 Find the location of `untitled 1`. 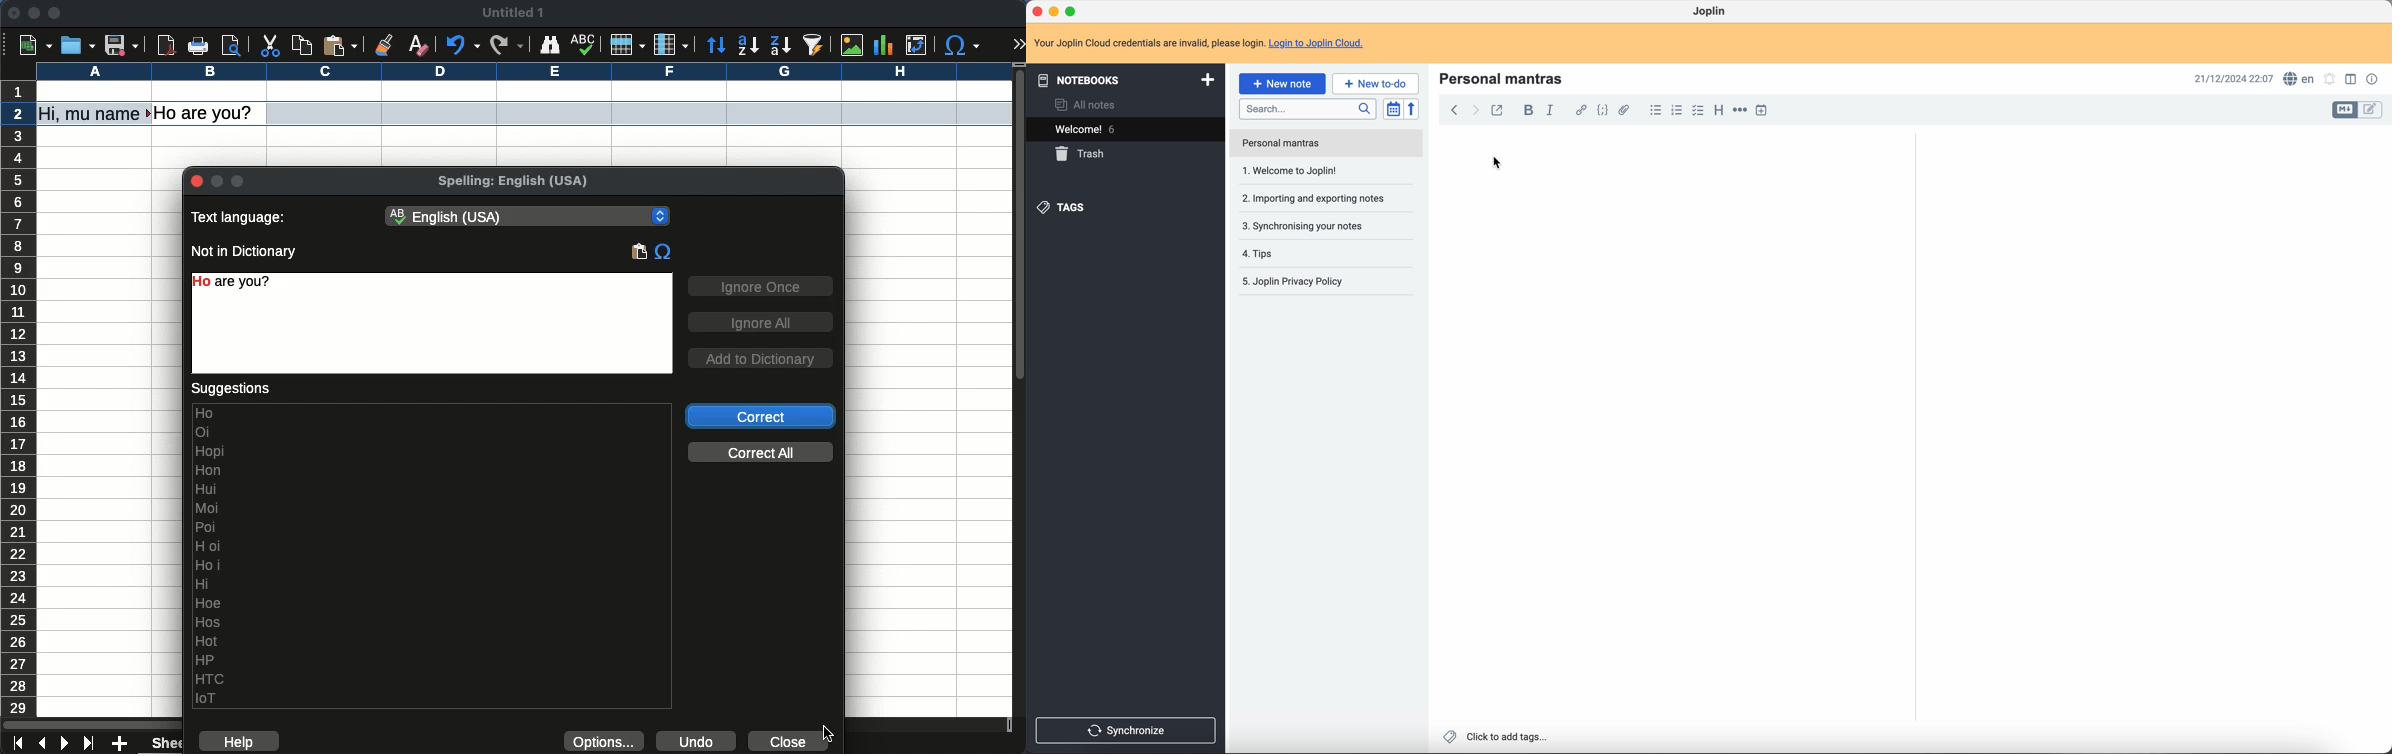

untitled 1 is located at coordinates (512, 12).